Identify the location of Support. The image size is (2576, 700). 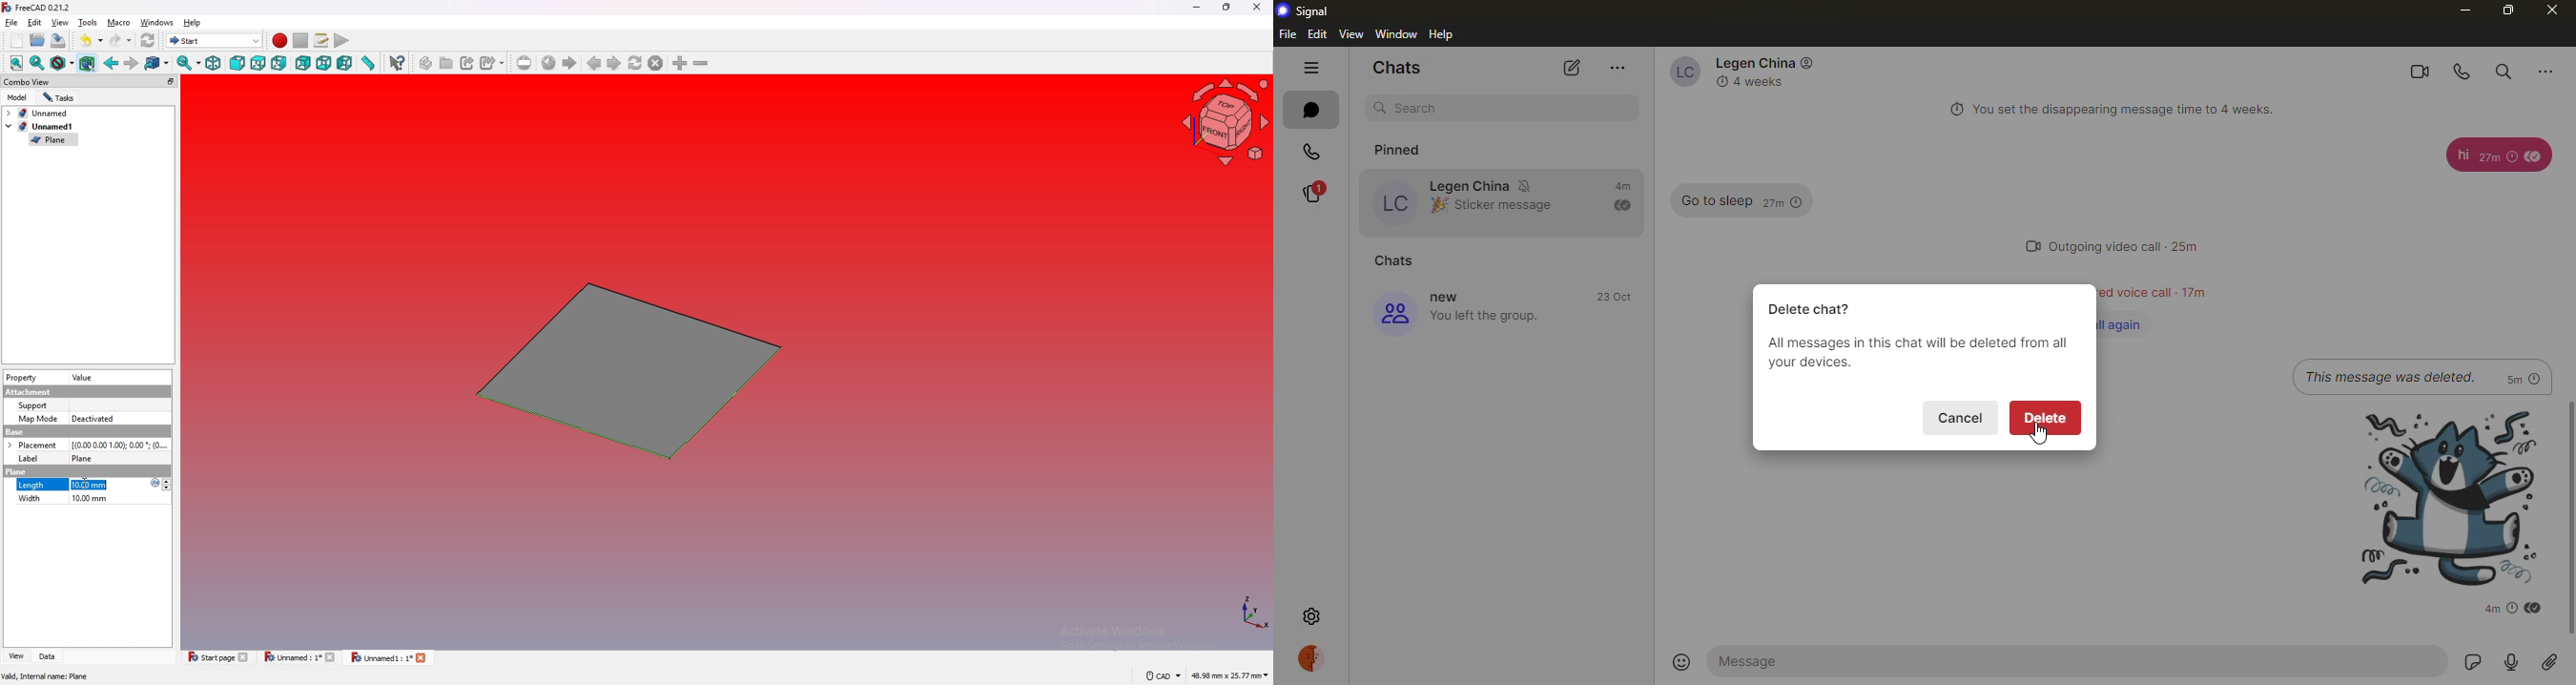
(34, 406).